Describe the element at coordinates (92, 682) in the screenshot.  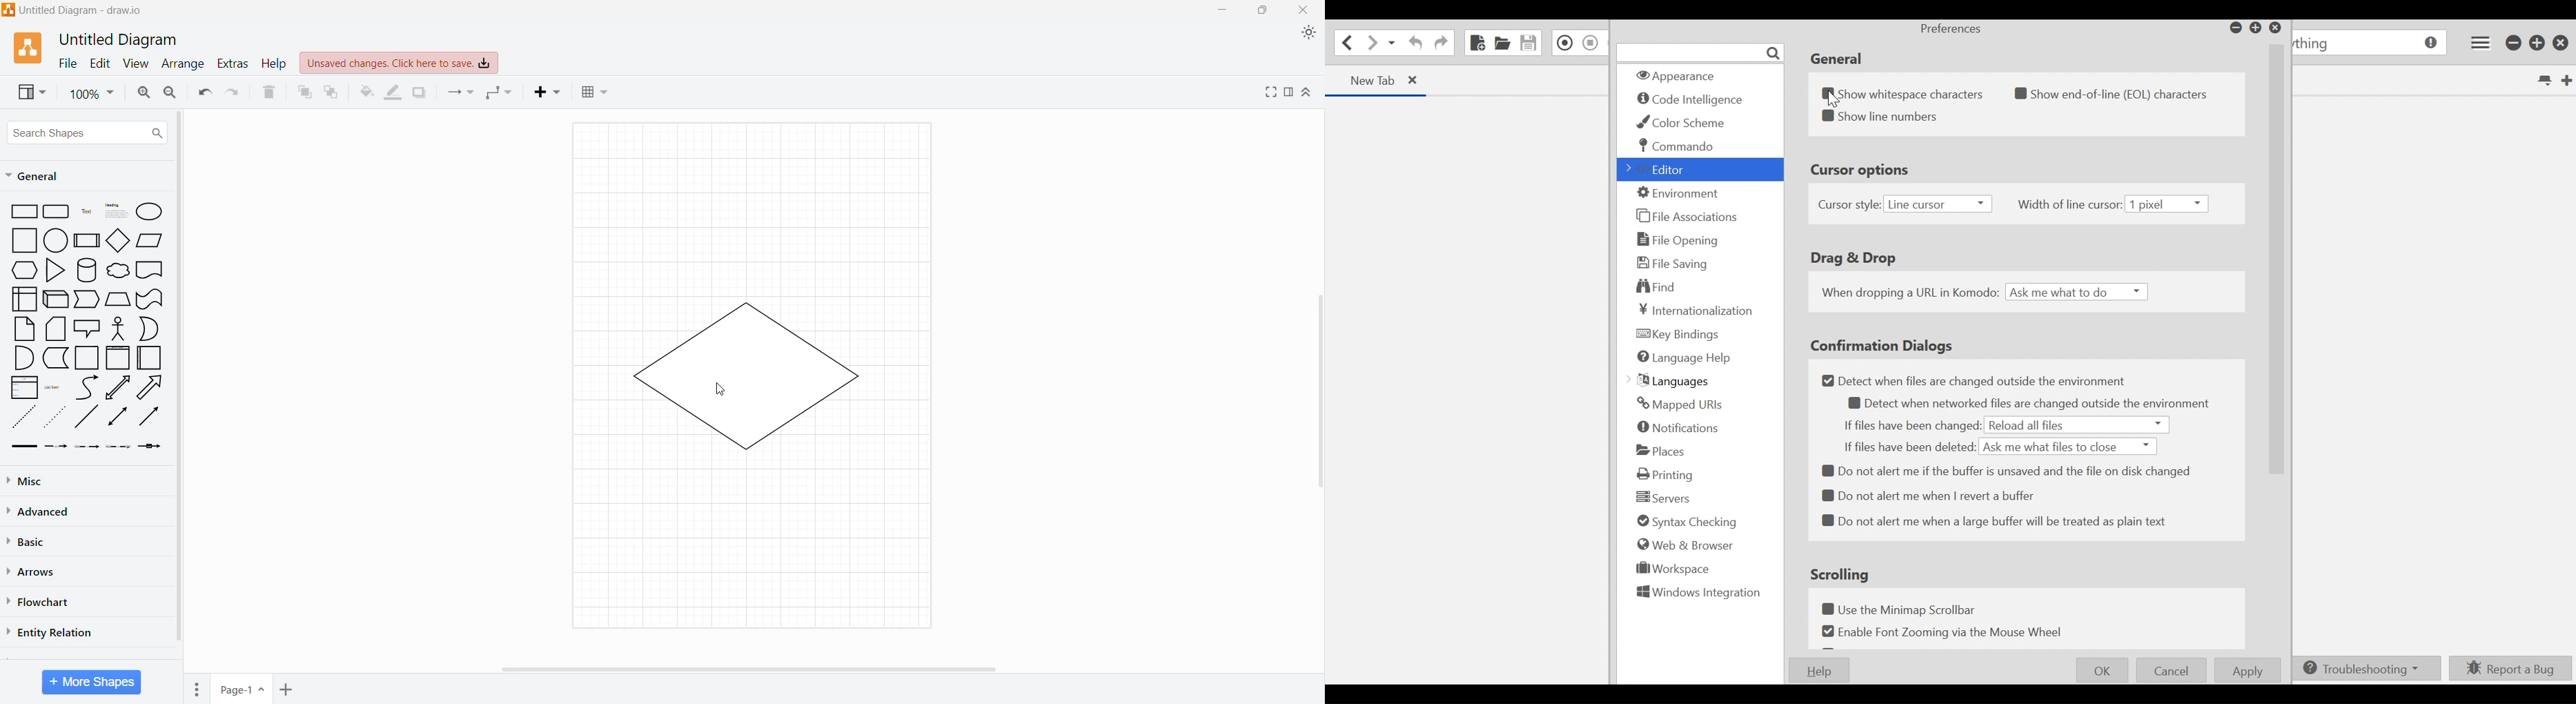
I see `More Shapes` at that location.